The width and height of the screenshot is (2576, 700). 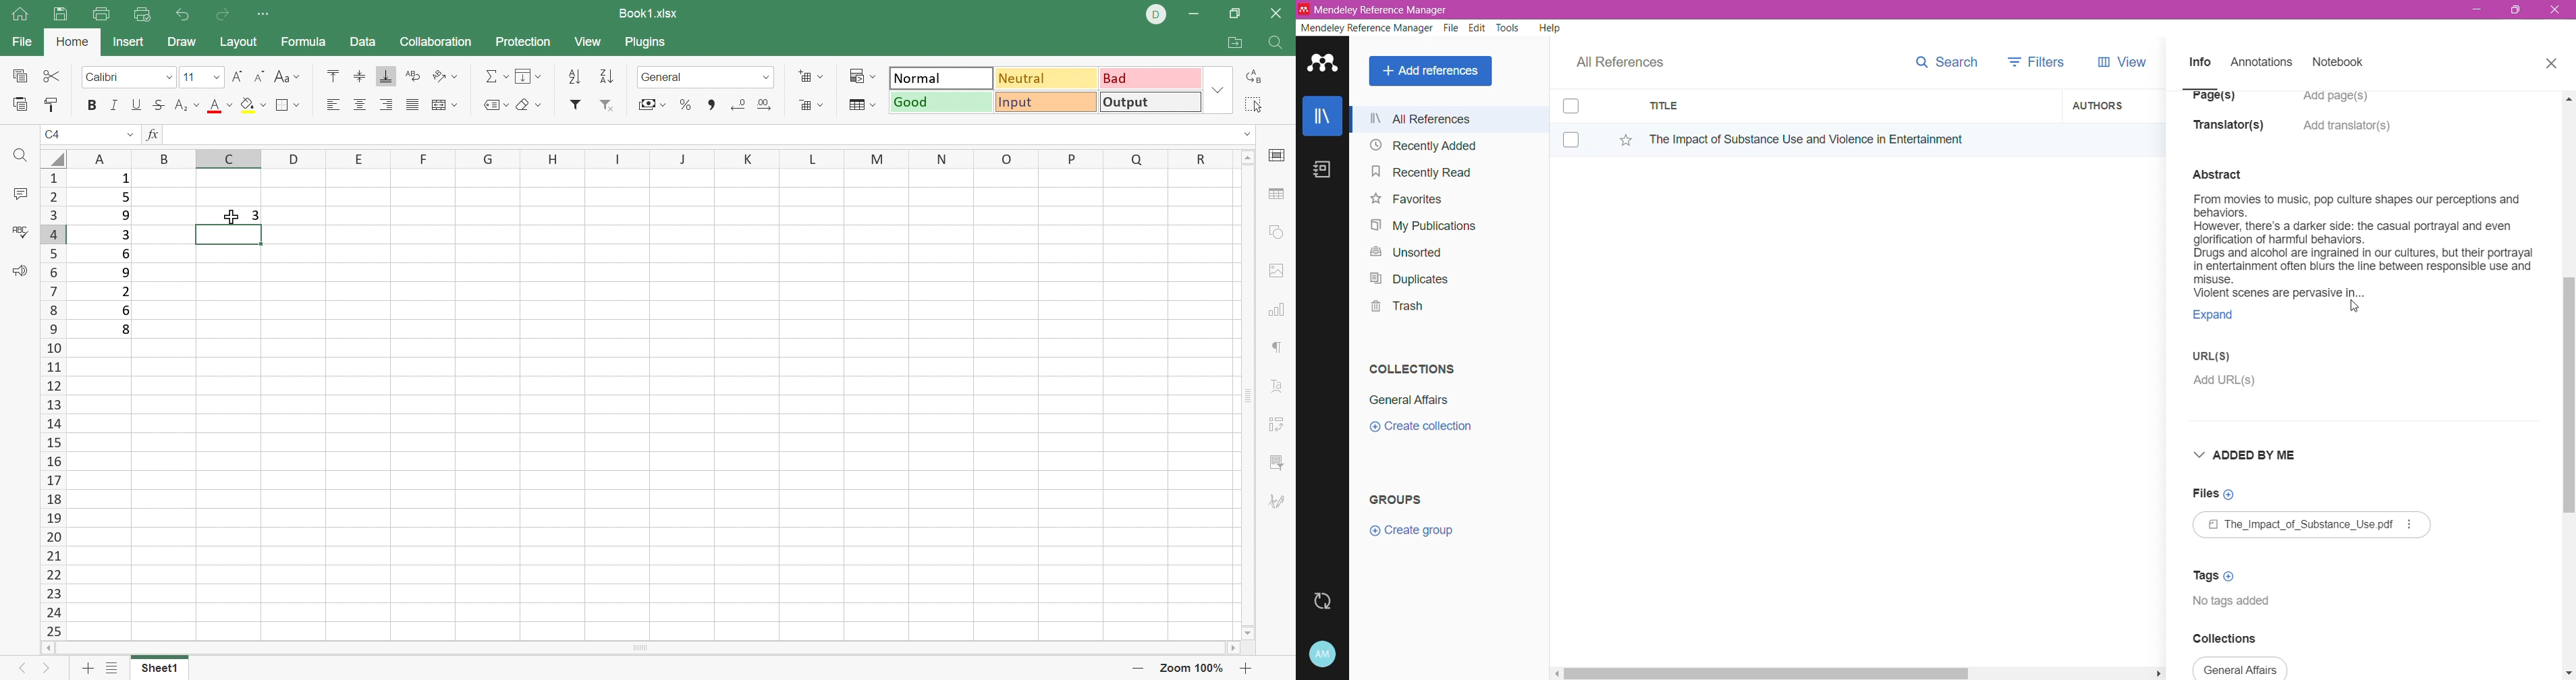 I want to click on Subscript, so click(x=185, y=106).